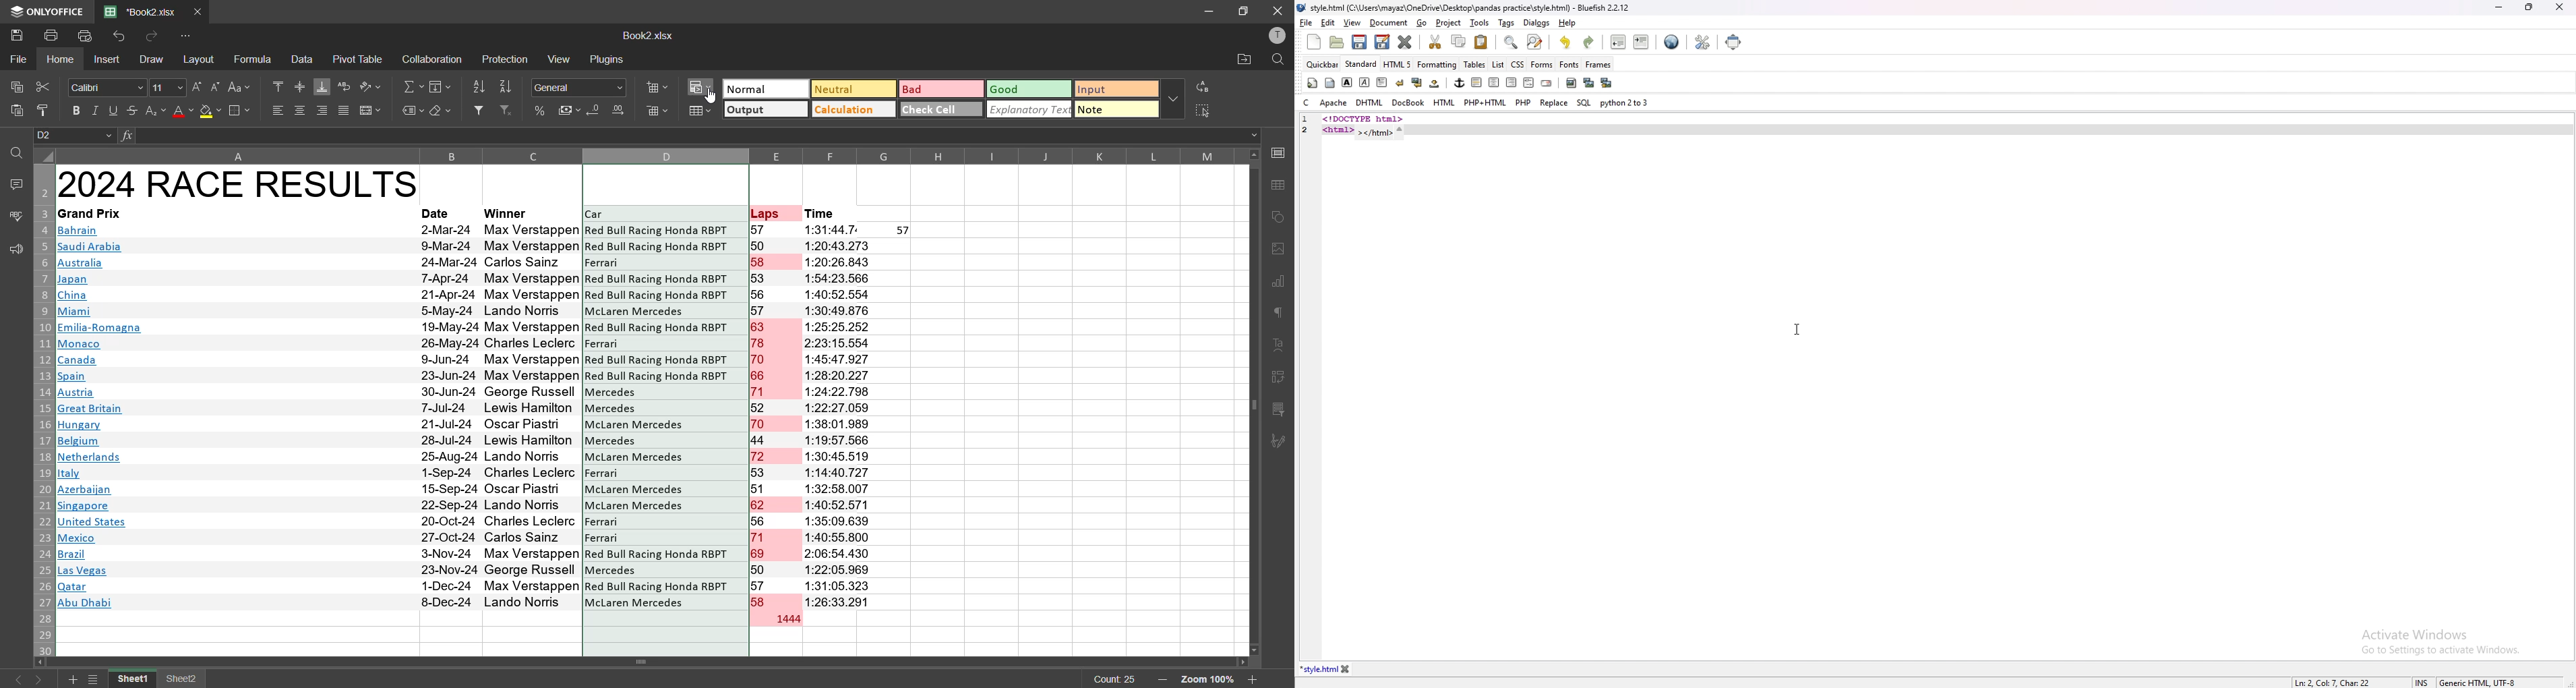  I want to click on filename, so click(144, 10).